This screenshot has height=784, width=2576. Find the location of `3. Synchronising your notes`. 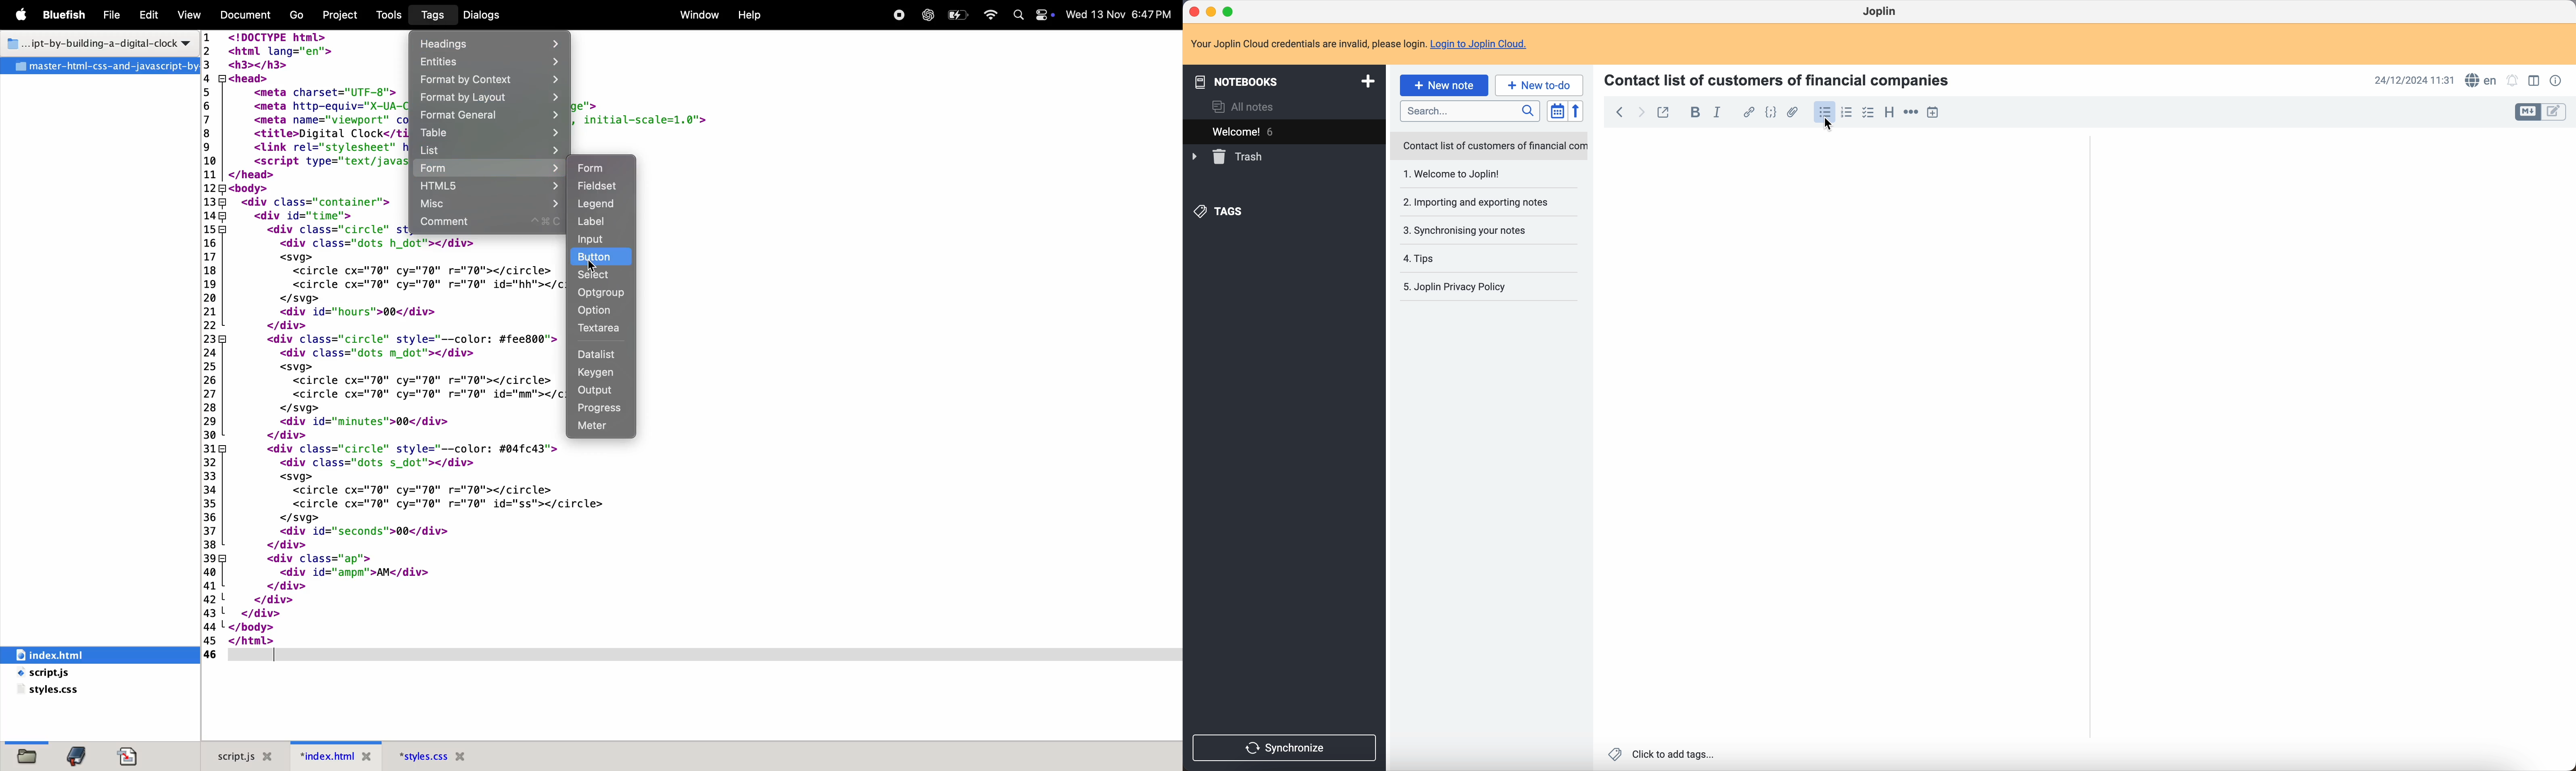

3. Synchronising your notes is located at coordinates (1468, 230).